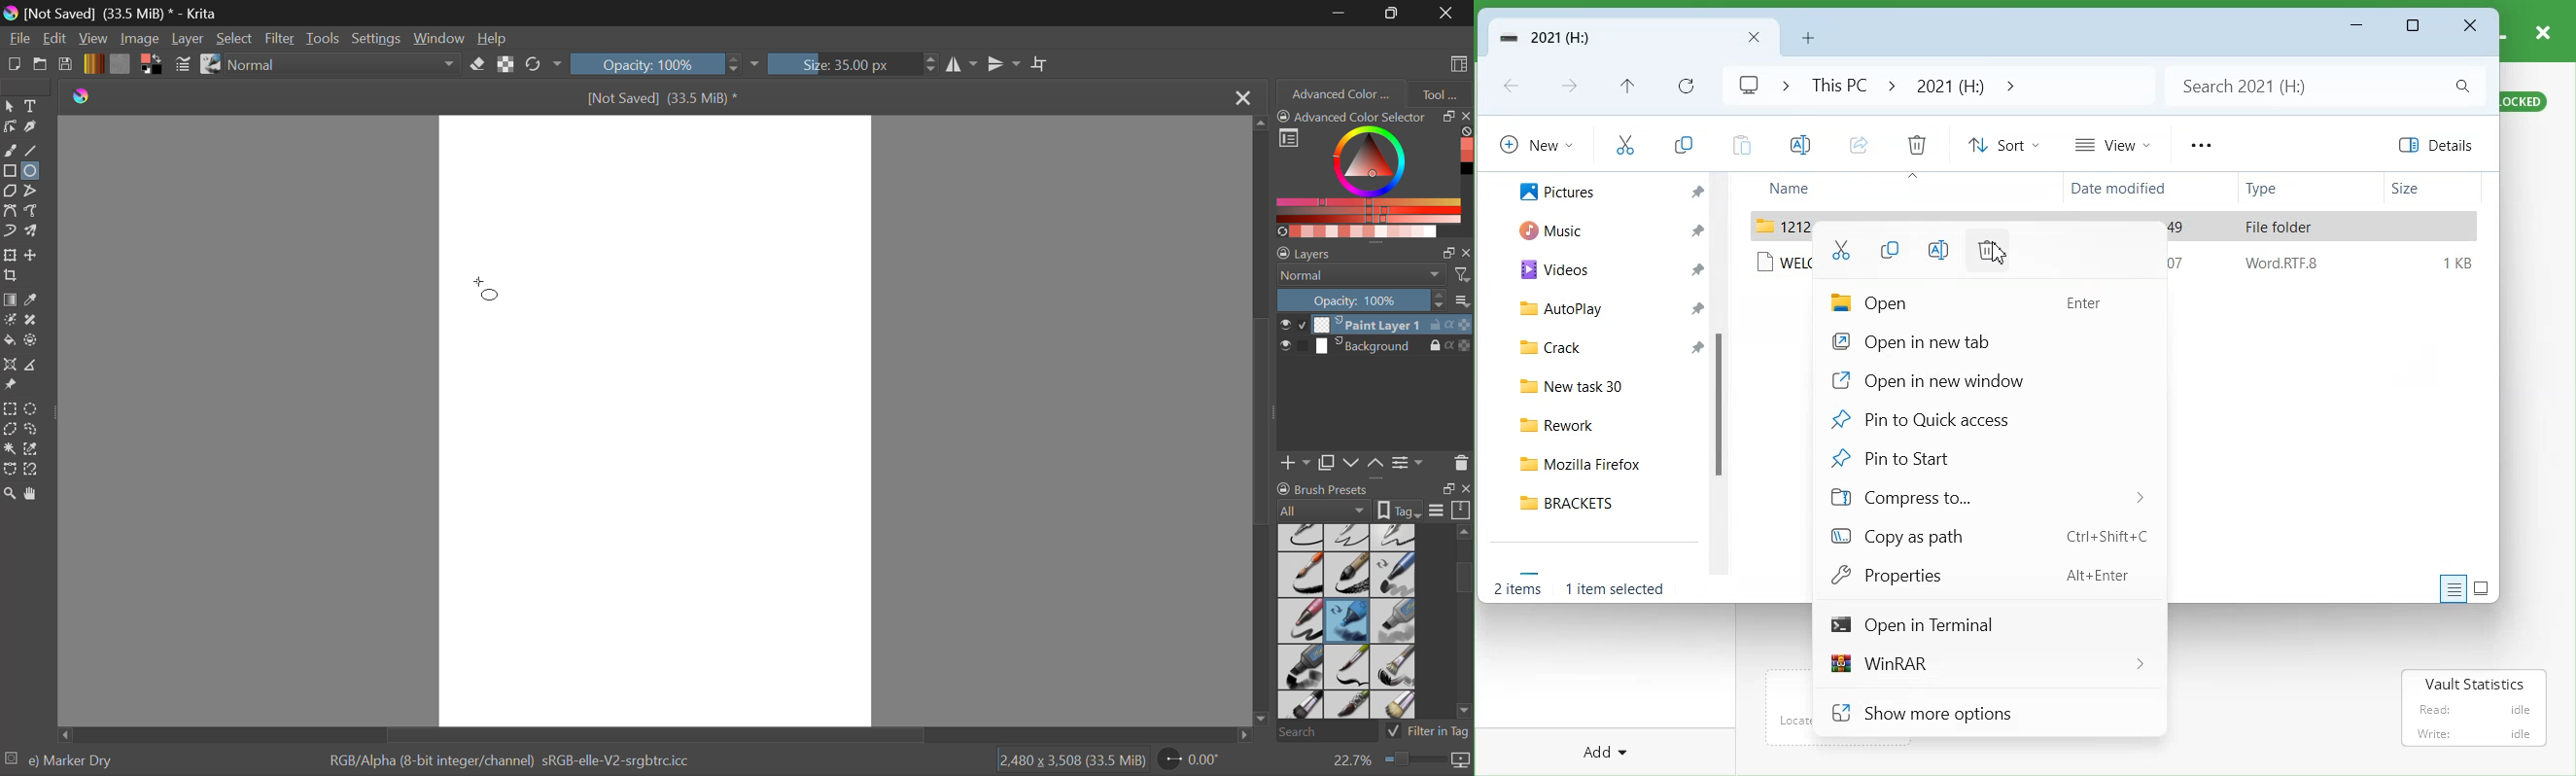 This screenshot has height=784, width=2576. What do you see at coordinates (35, 300) in the screenshot?
I see `Eyedropper` at bounding box center [35, 300].